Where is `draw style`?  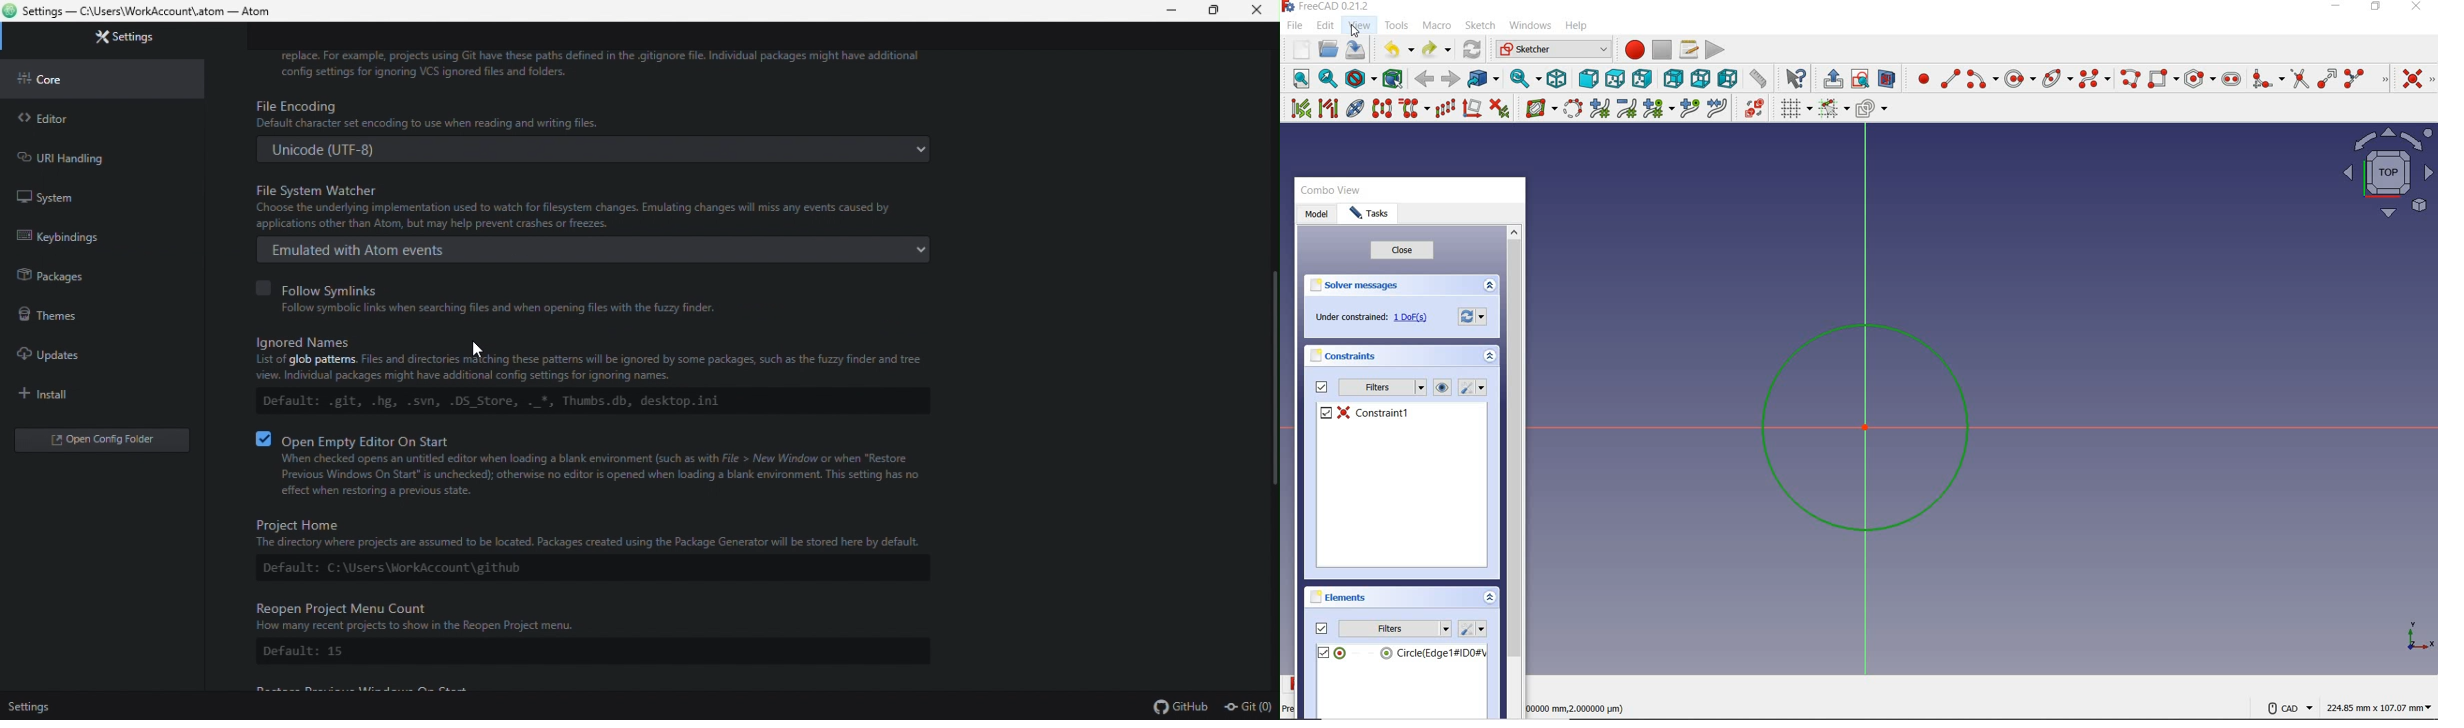
draw style is located at coordinates (1359, 79).